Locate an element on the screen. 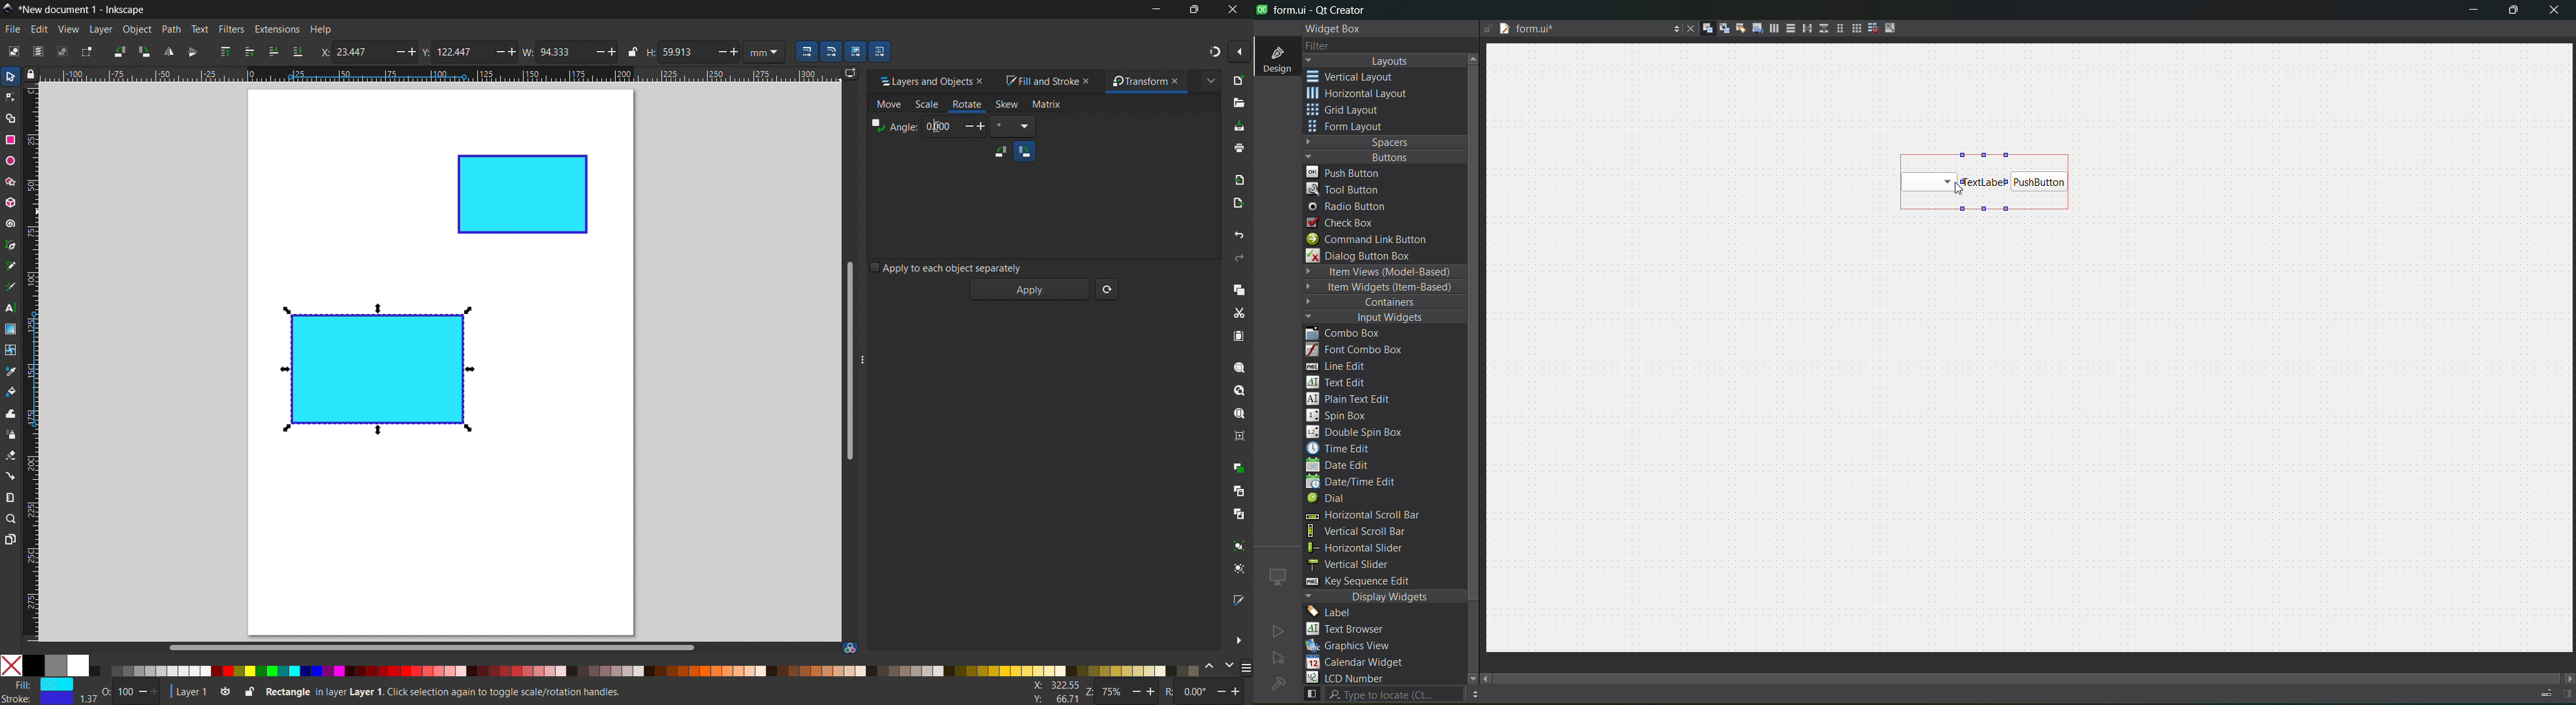 The width and height of the screenshot is (2576, 728). snapping is located at coordinates (1215, 52).